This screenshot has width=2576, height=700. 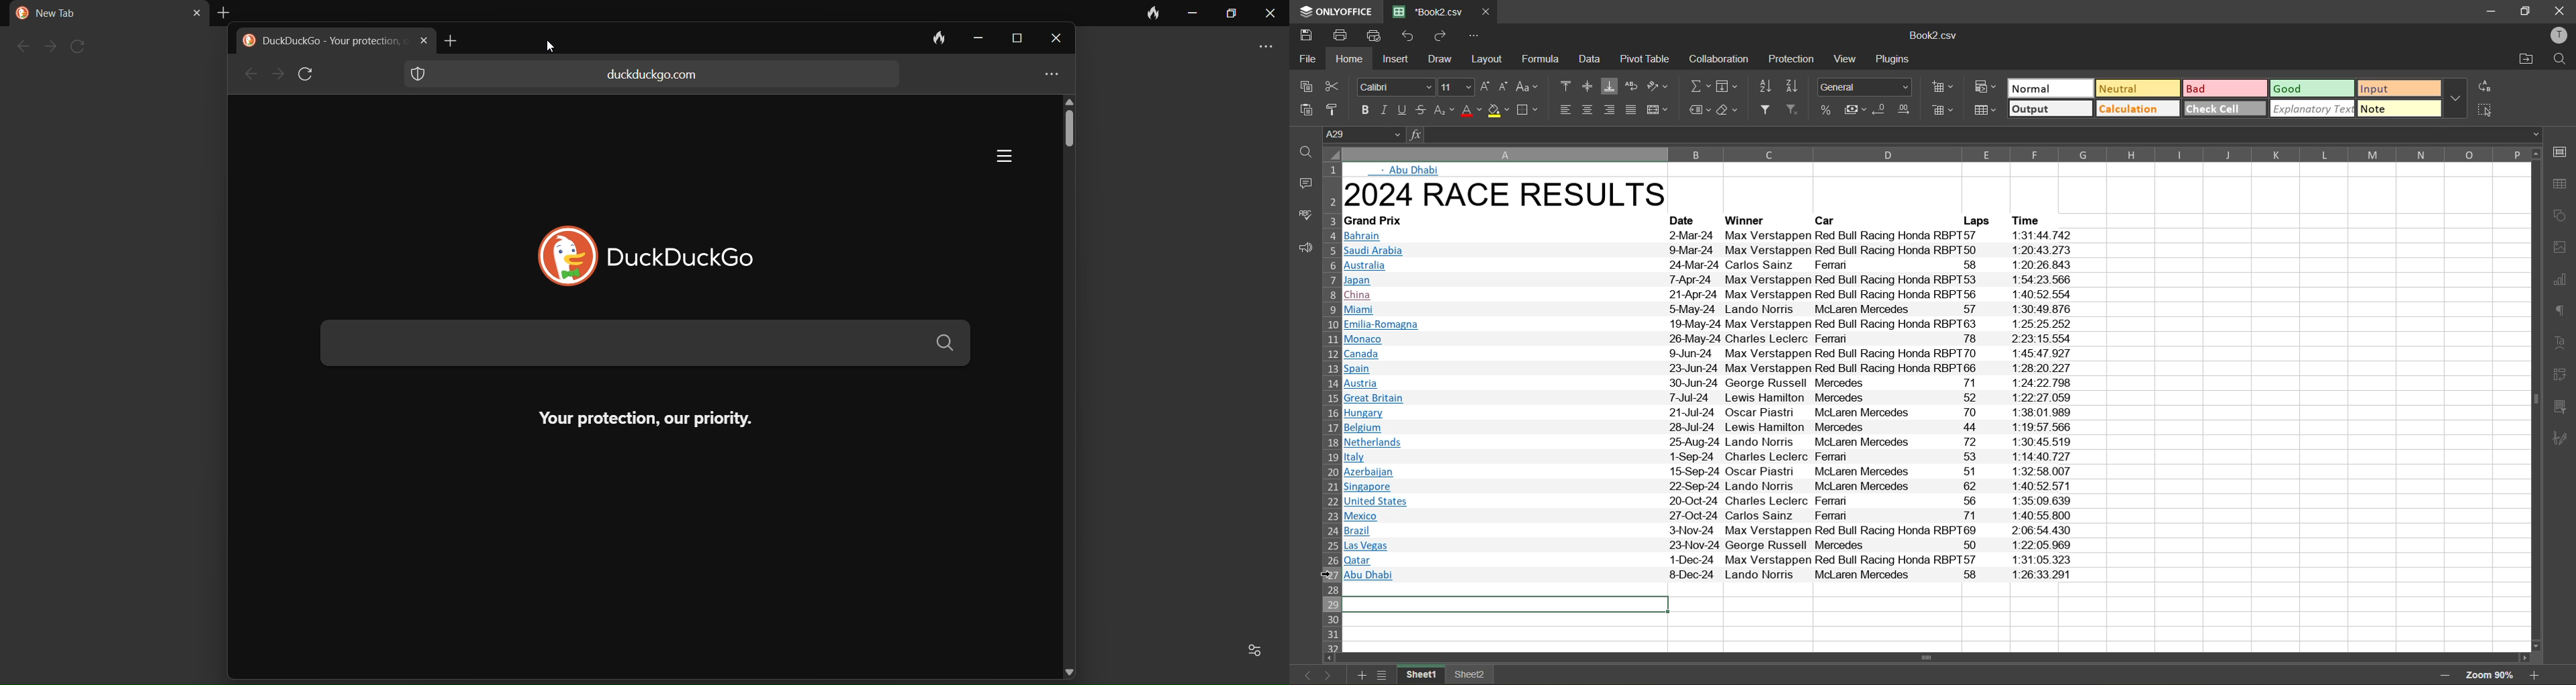 What do you see at coordinates (2523, 657) in the screenshot?
I see `move right` at bounding box center [2523, 657].